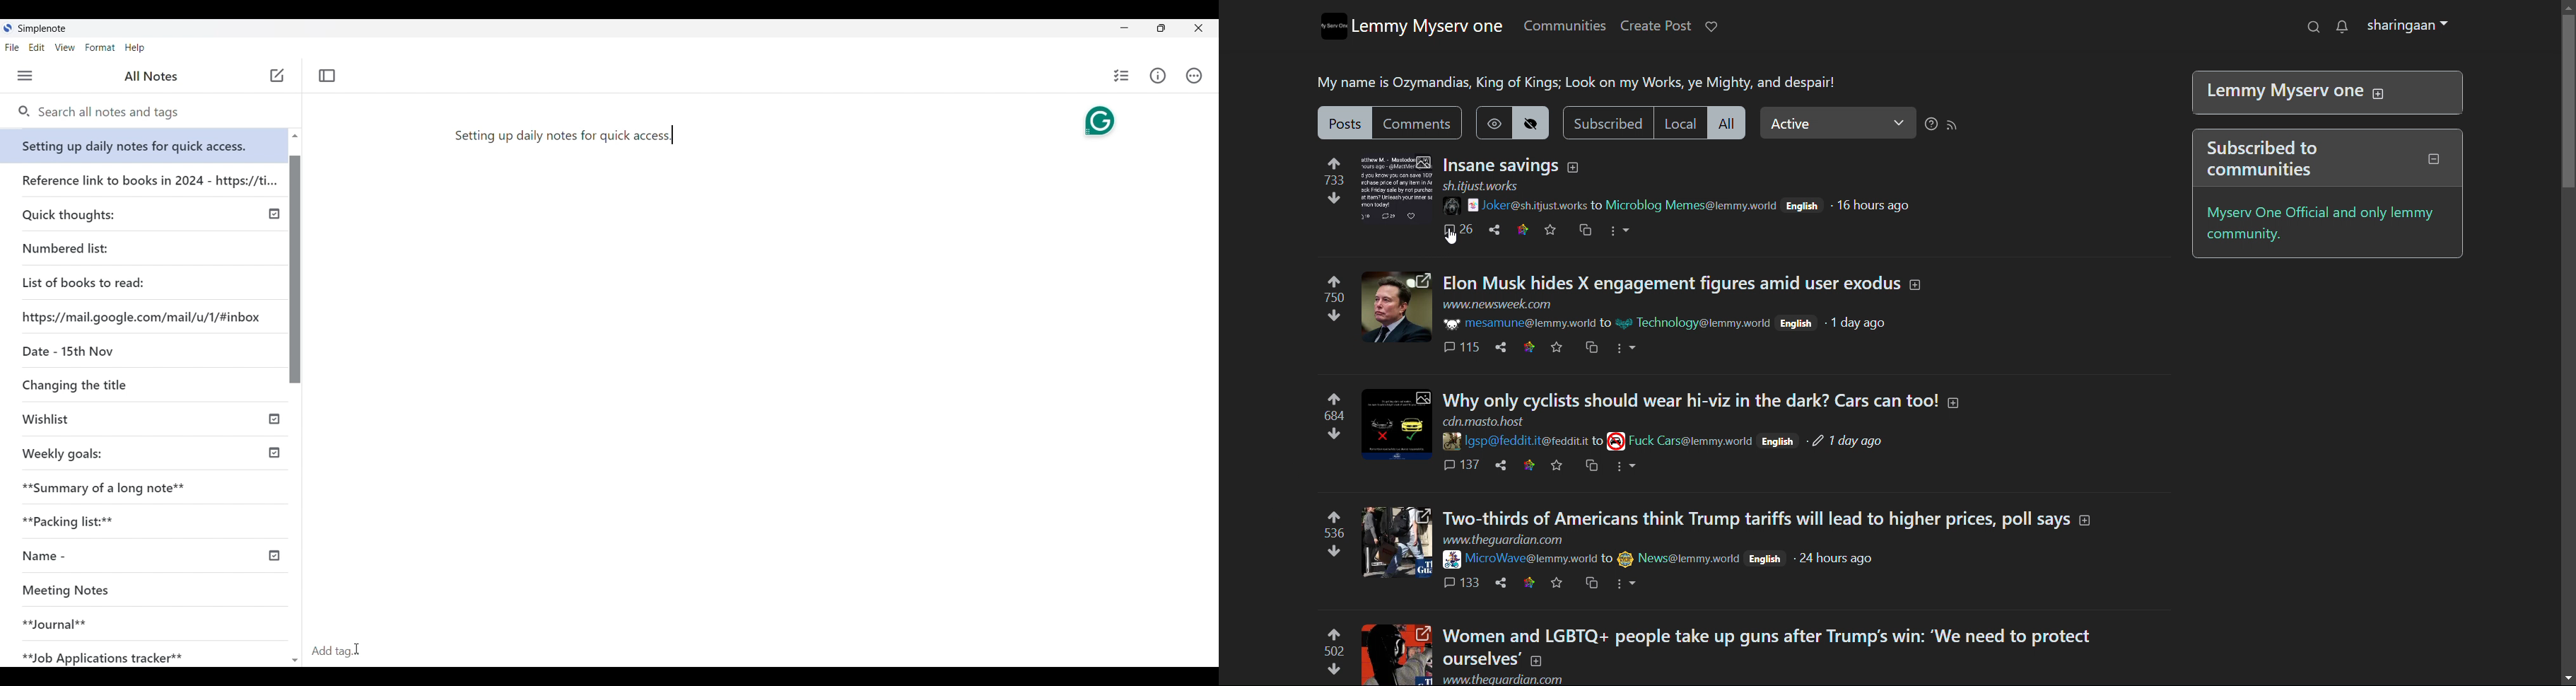 The image size is (2576, 700). I want to click on Edit menu, so click(37, 48).